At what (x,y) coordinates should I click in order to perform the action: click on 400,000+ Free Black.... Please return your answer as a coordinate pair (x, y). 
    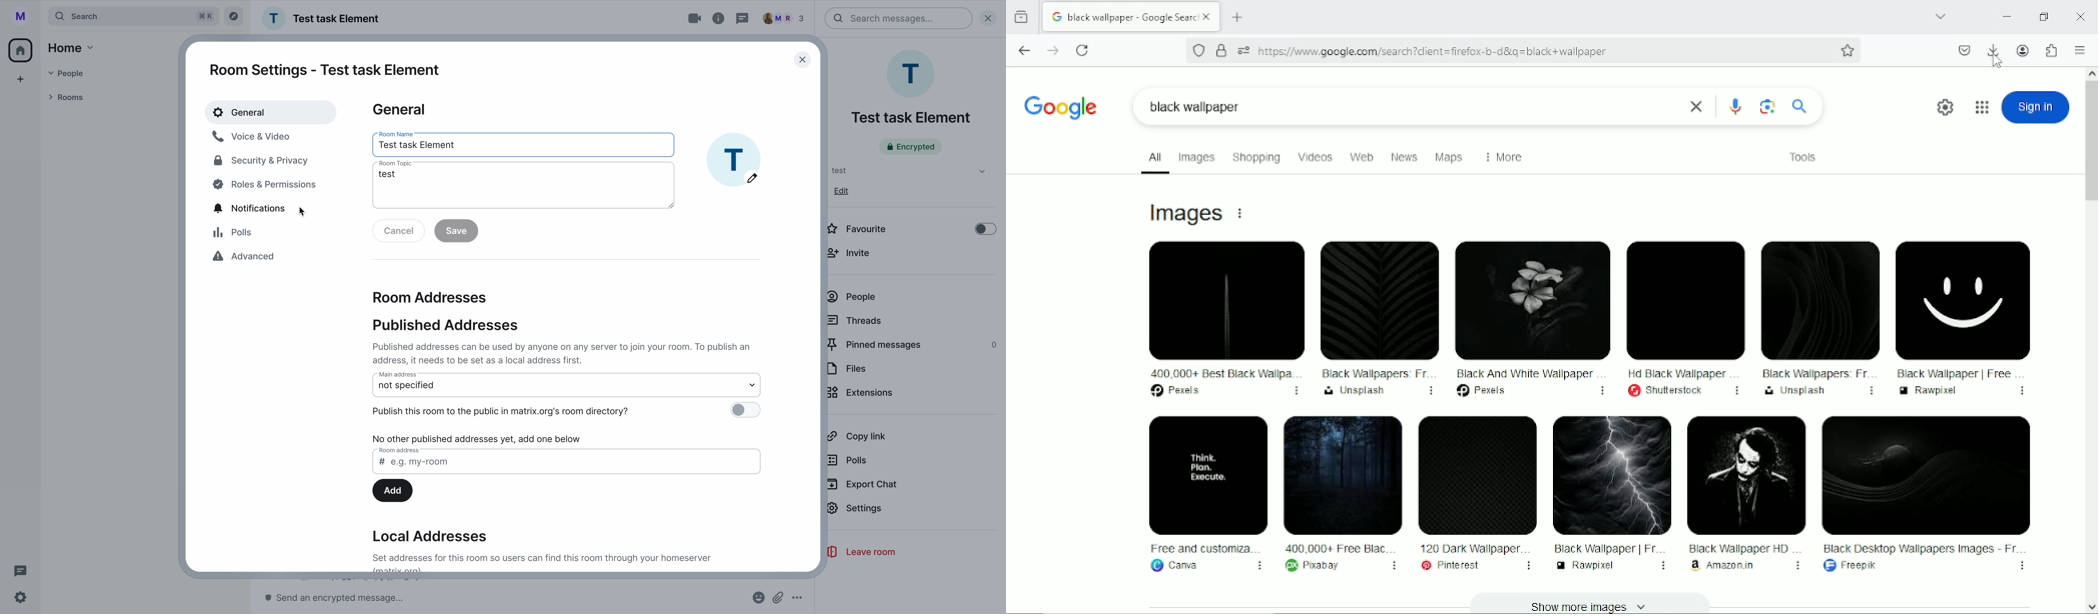
    Looking at the image, I should click on (1339, 496).